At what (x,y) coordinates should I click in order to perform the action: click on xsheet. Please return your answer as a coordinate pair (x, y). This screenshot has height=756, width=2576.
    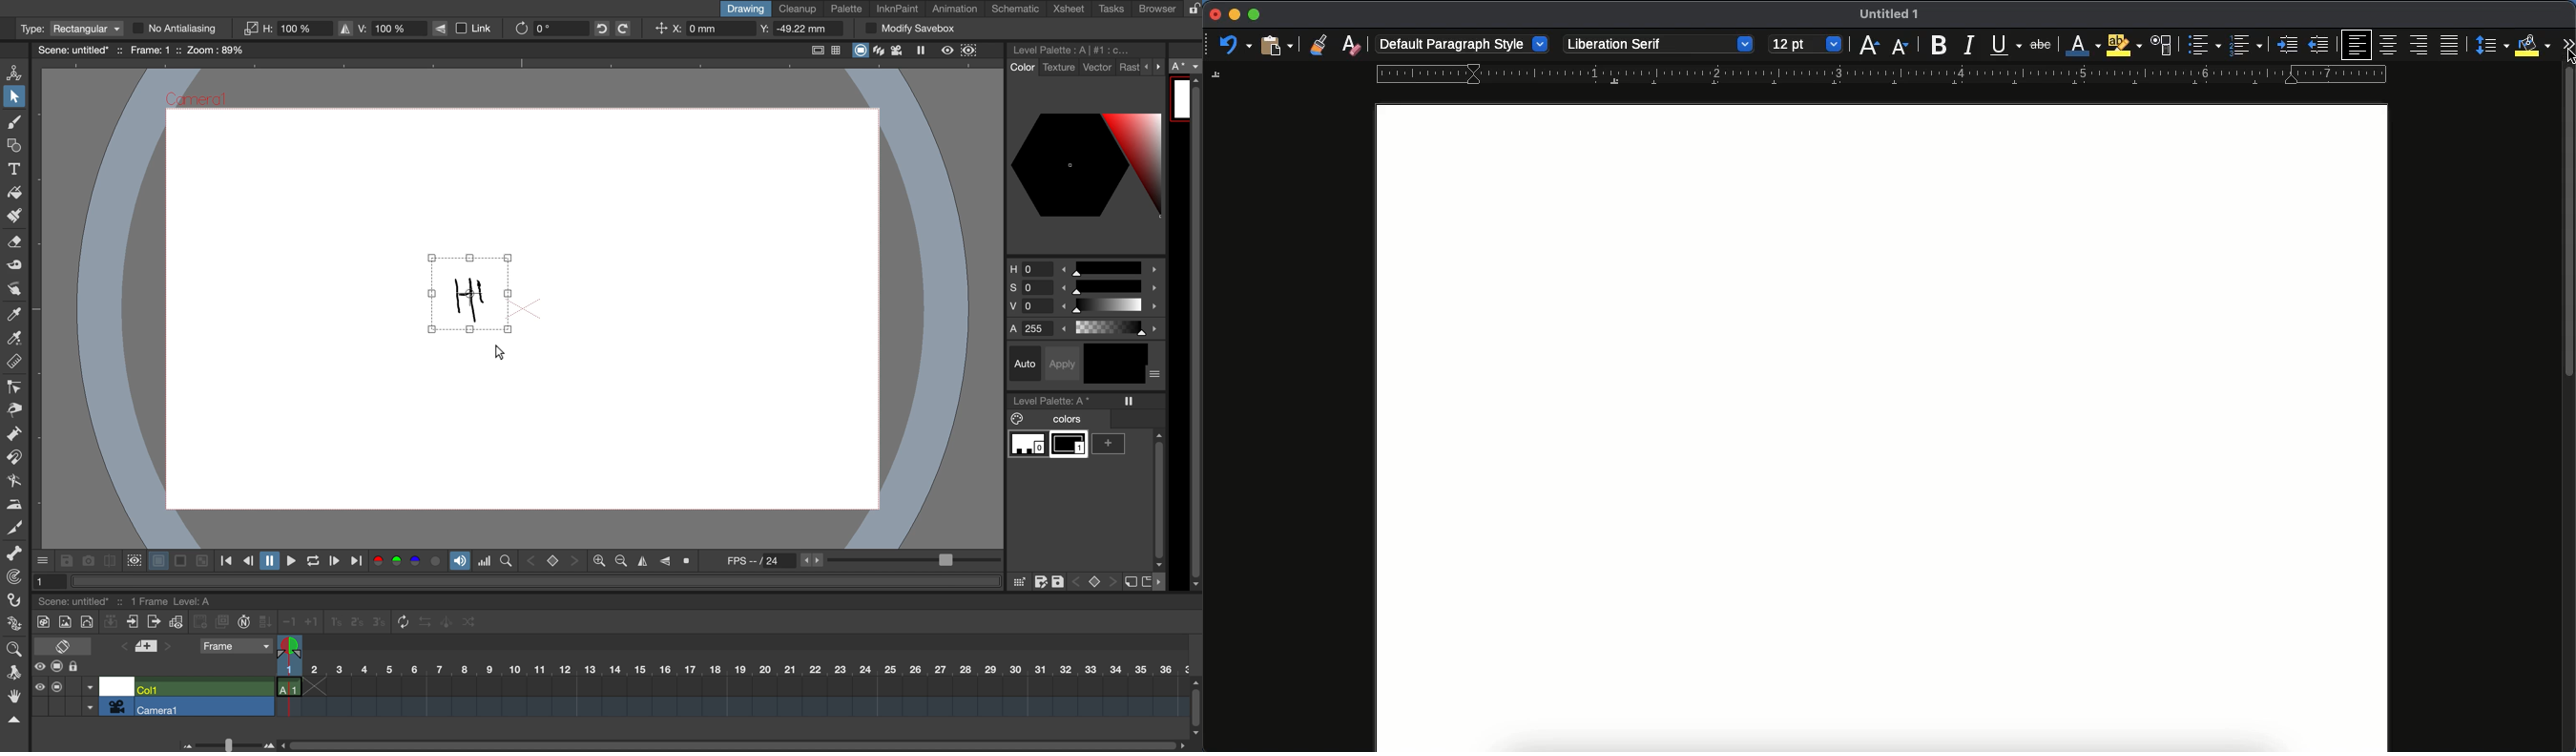
    Looking at the image, I should click on (1072, 10).